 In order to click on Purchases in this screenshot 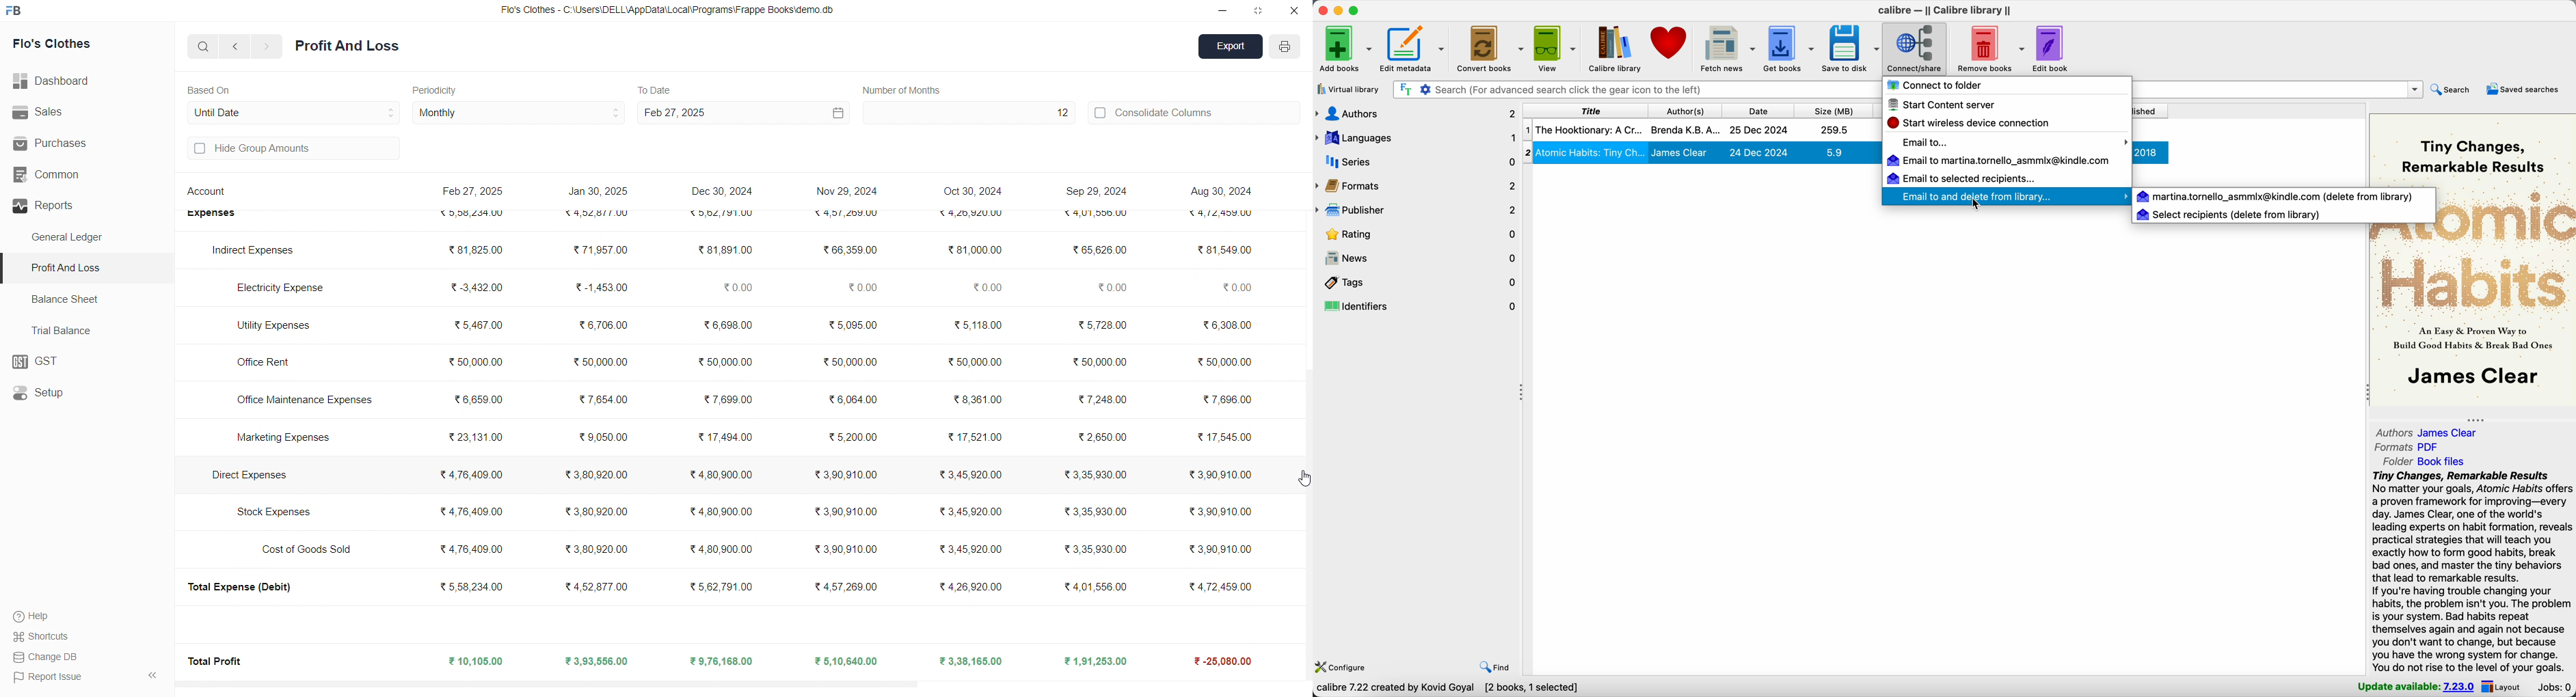, I will do `click(66, 144)`.